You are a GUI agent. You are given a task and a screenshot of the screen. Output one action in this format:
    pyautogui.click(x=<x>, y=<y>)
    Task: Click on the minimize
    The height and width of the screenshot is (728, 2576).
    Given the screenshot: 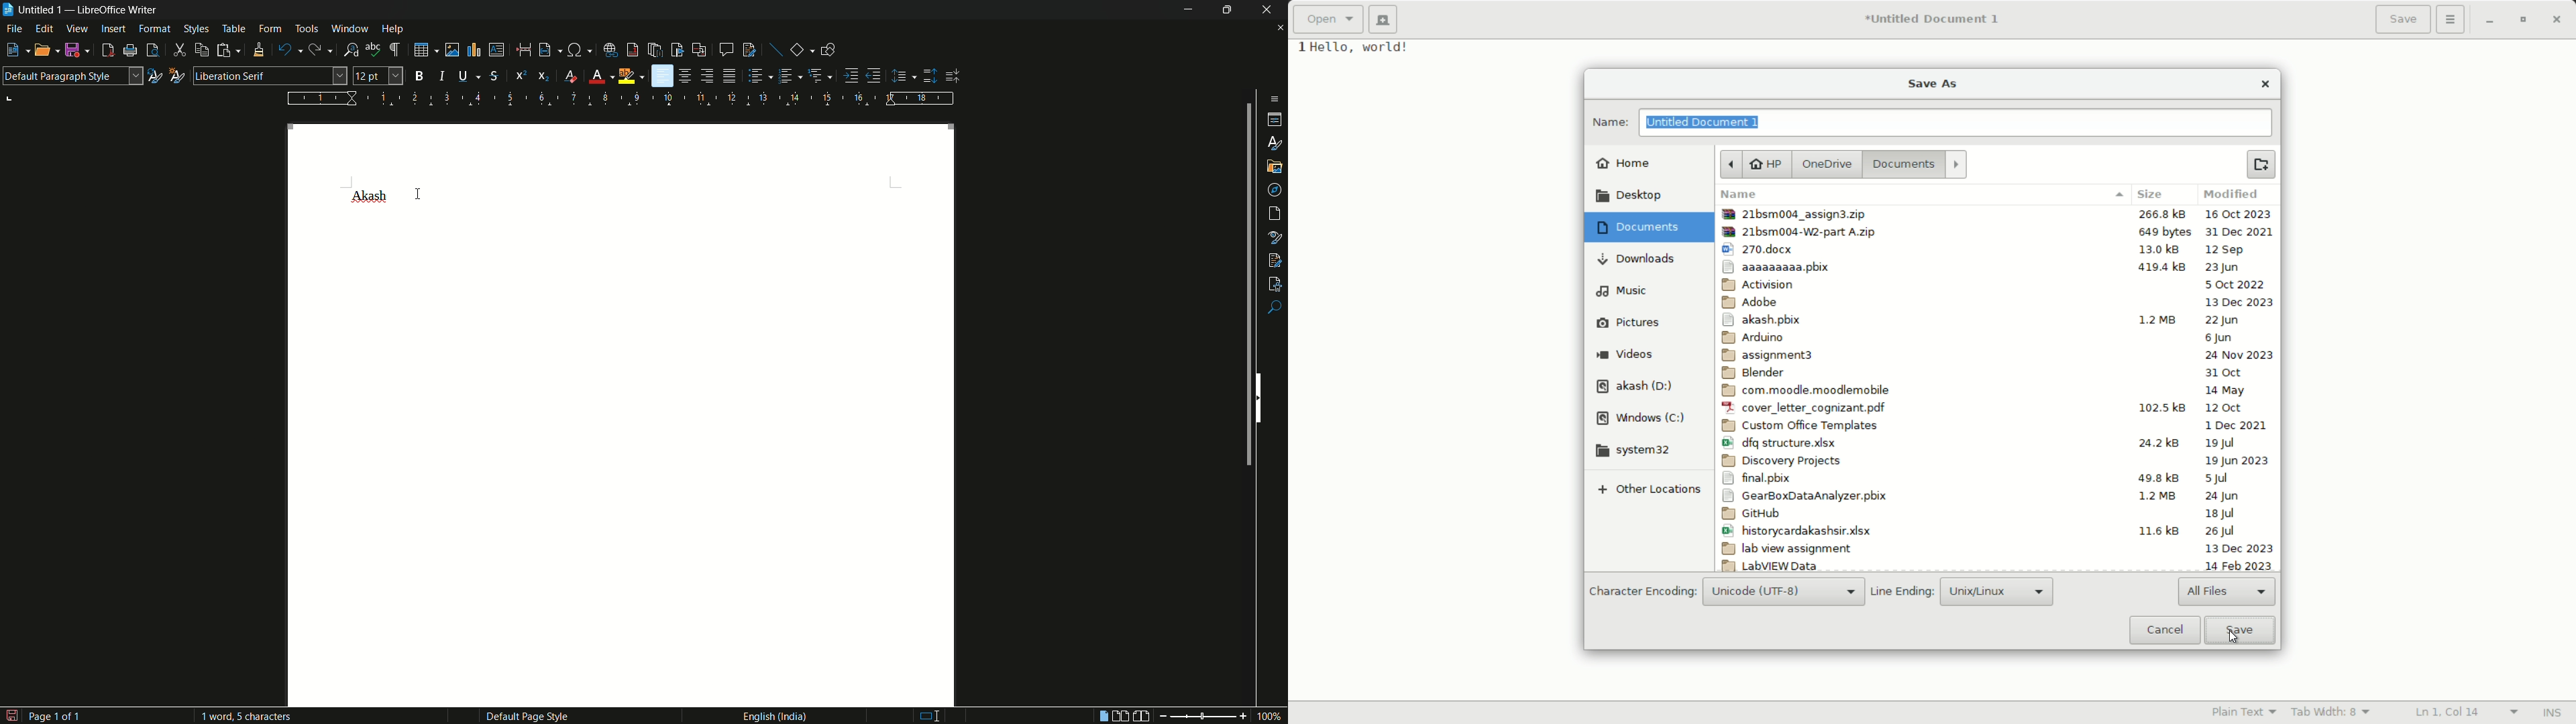 What is the action you would take?
    pyautogui.click(x=1183, y=9)
    